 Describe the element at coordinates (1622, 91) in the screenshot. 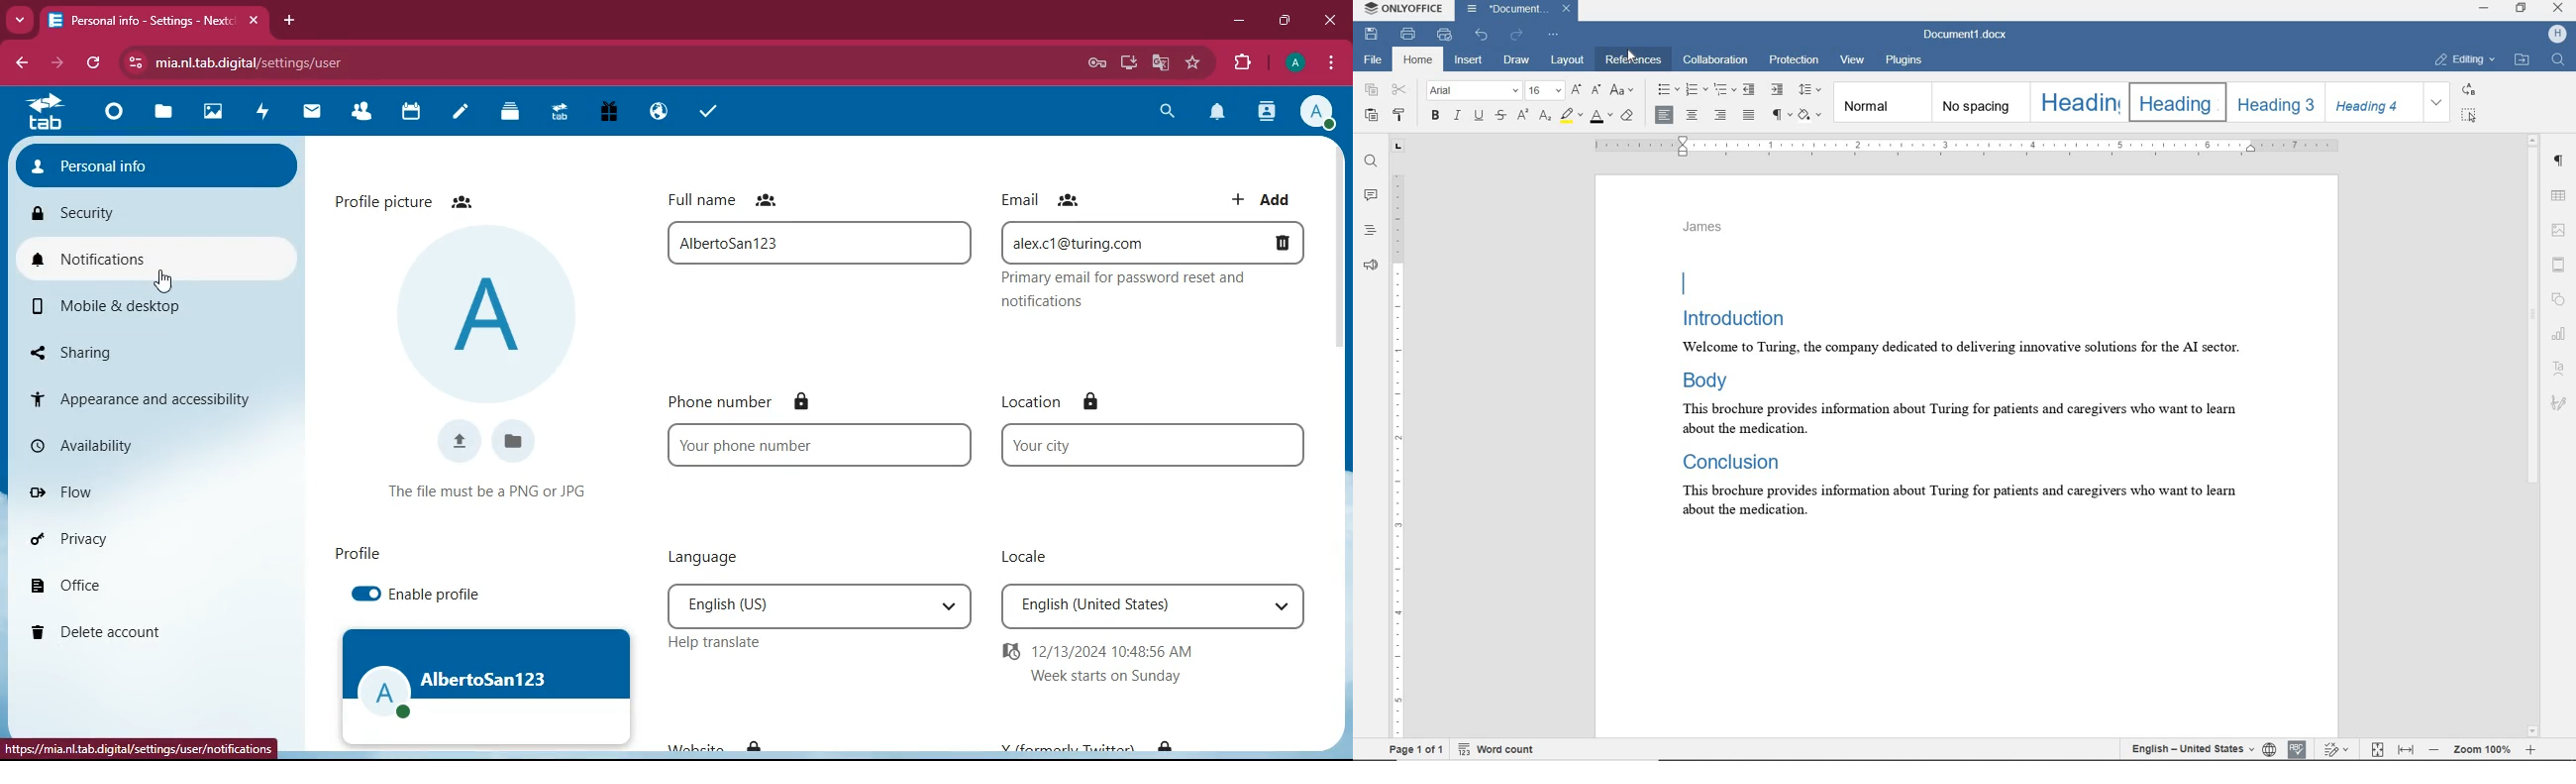

I see `change case` at that location.